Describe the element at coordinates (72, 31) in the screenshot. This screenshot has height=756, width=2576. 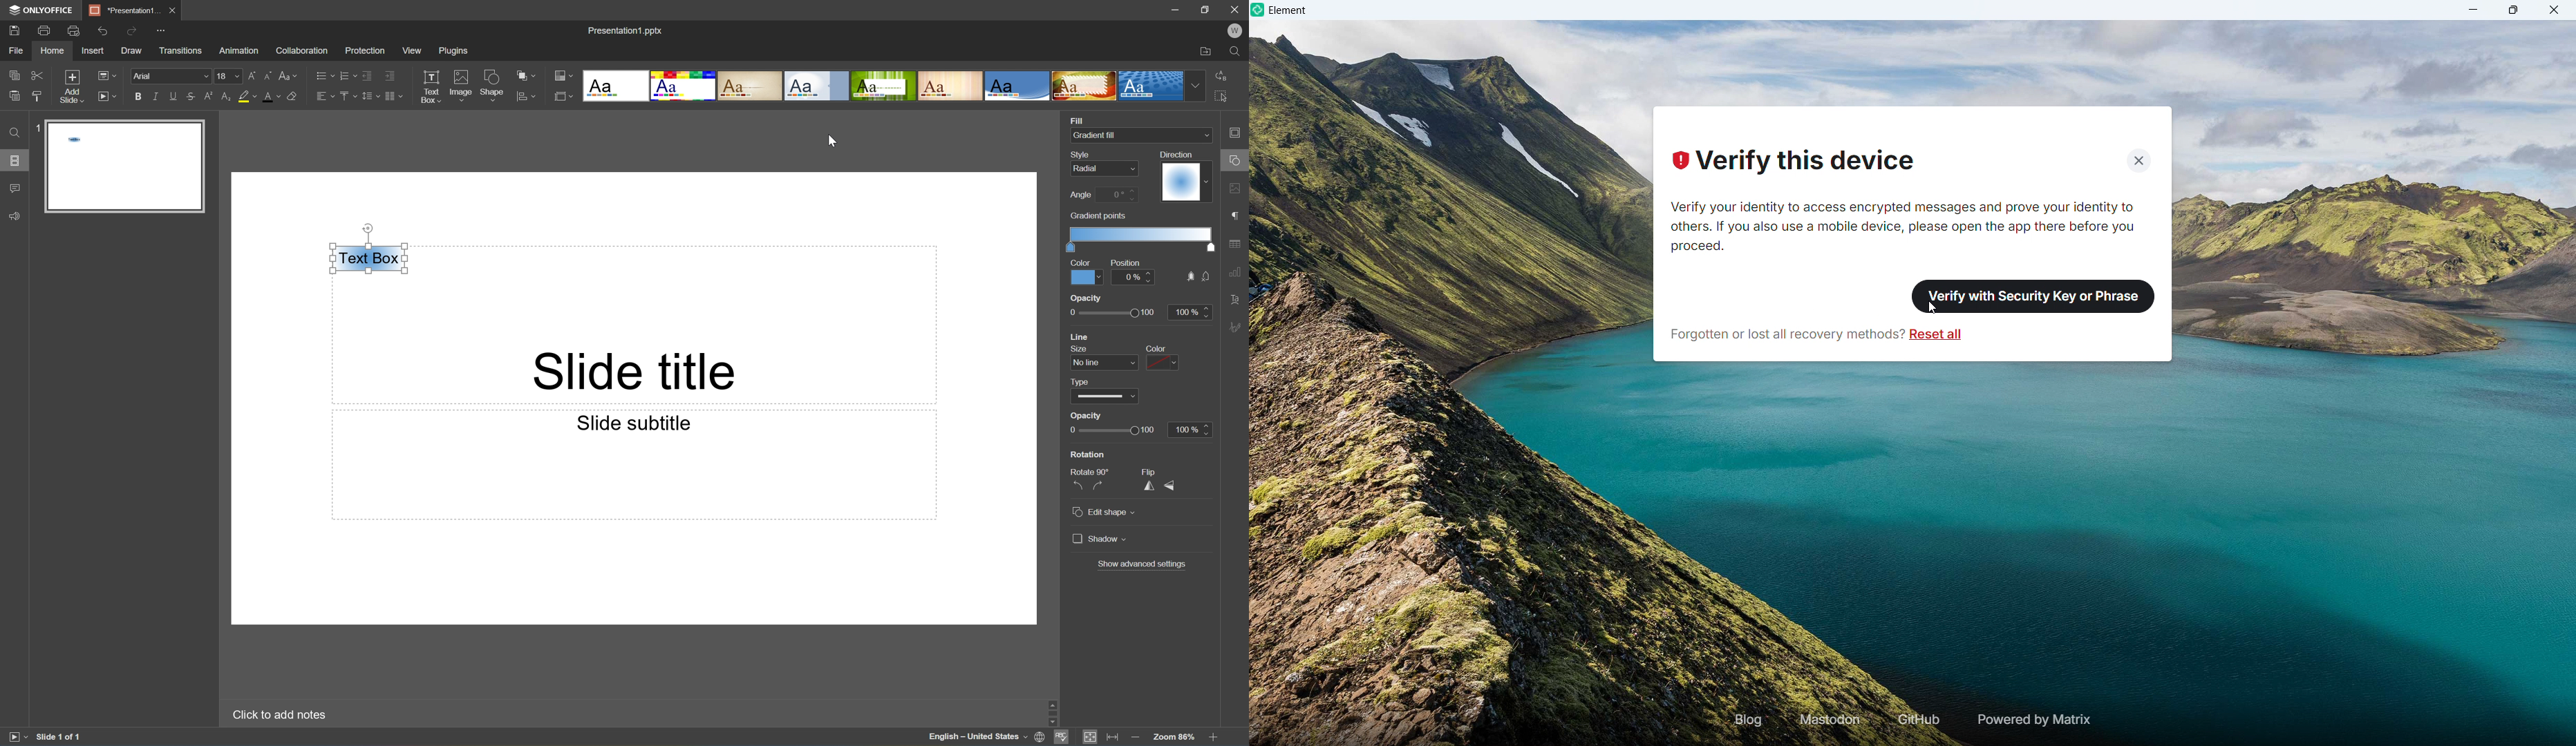
I see `Quick print` at that location.